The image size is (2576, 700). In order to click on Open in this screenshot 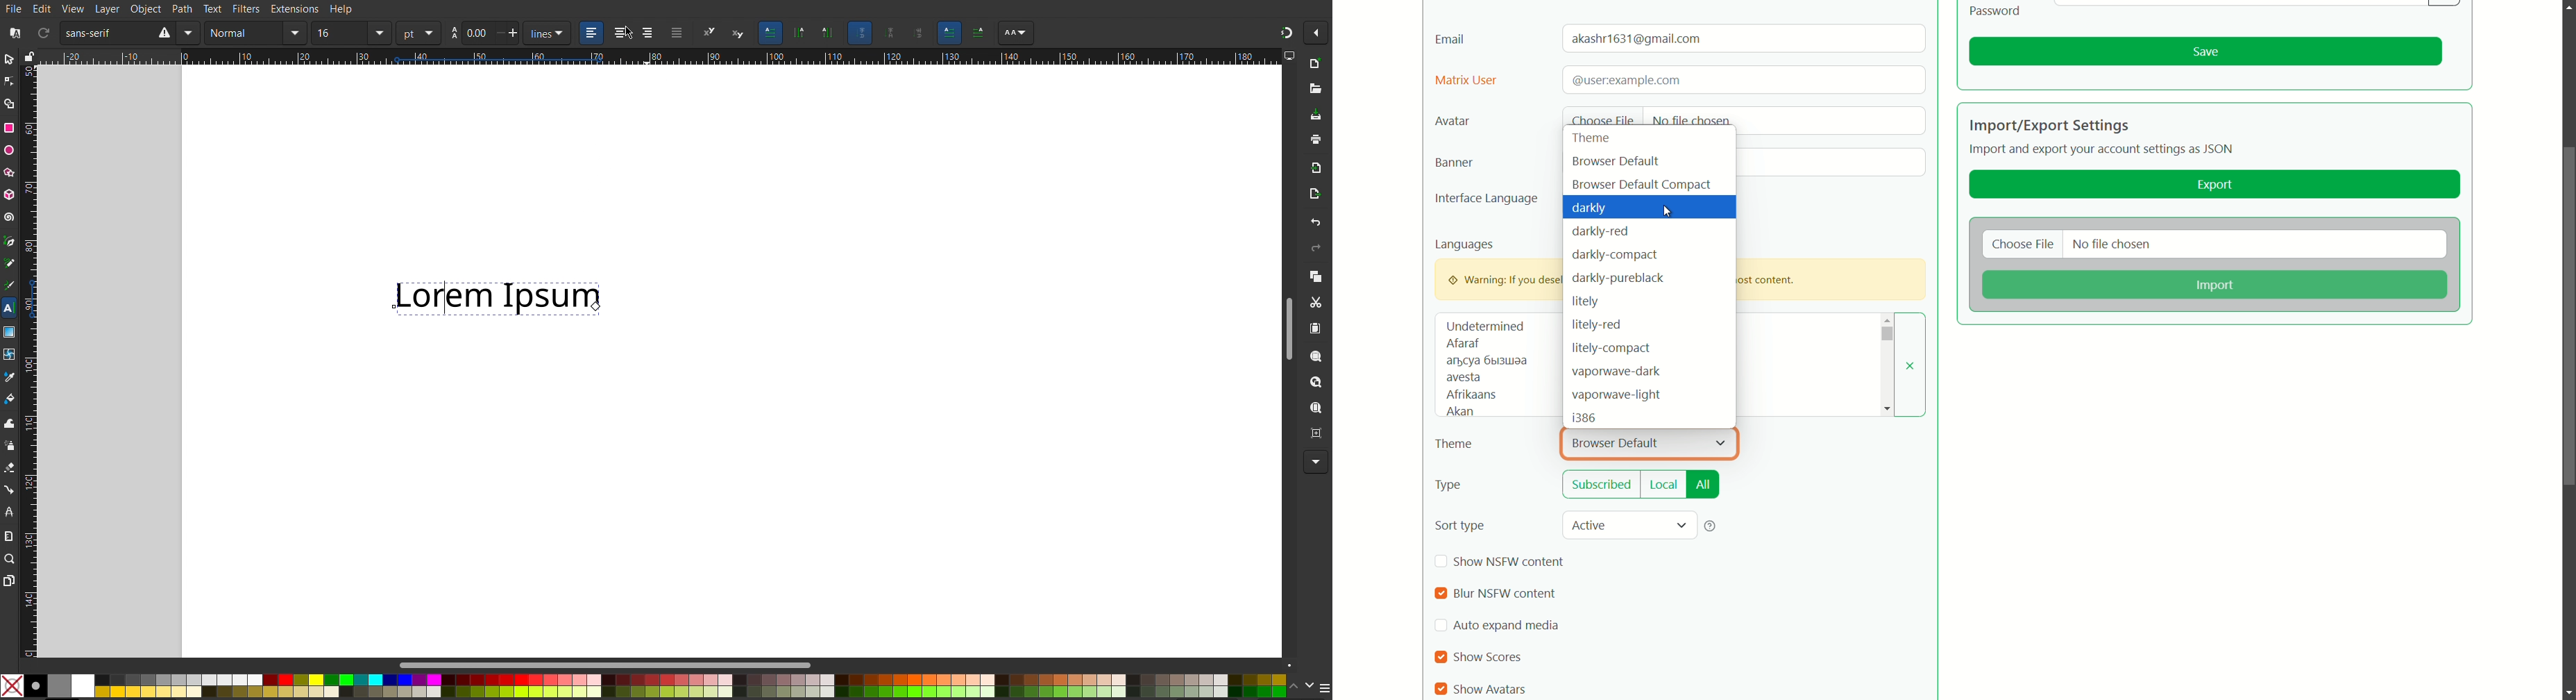, I will do `click(1316, 88)`.